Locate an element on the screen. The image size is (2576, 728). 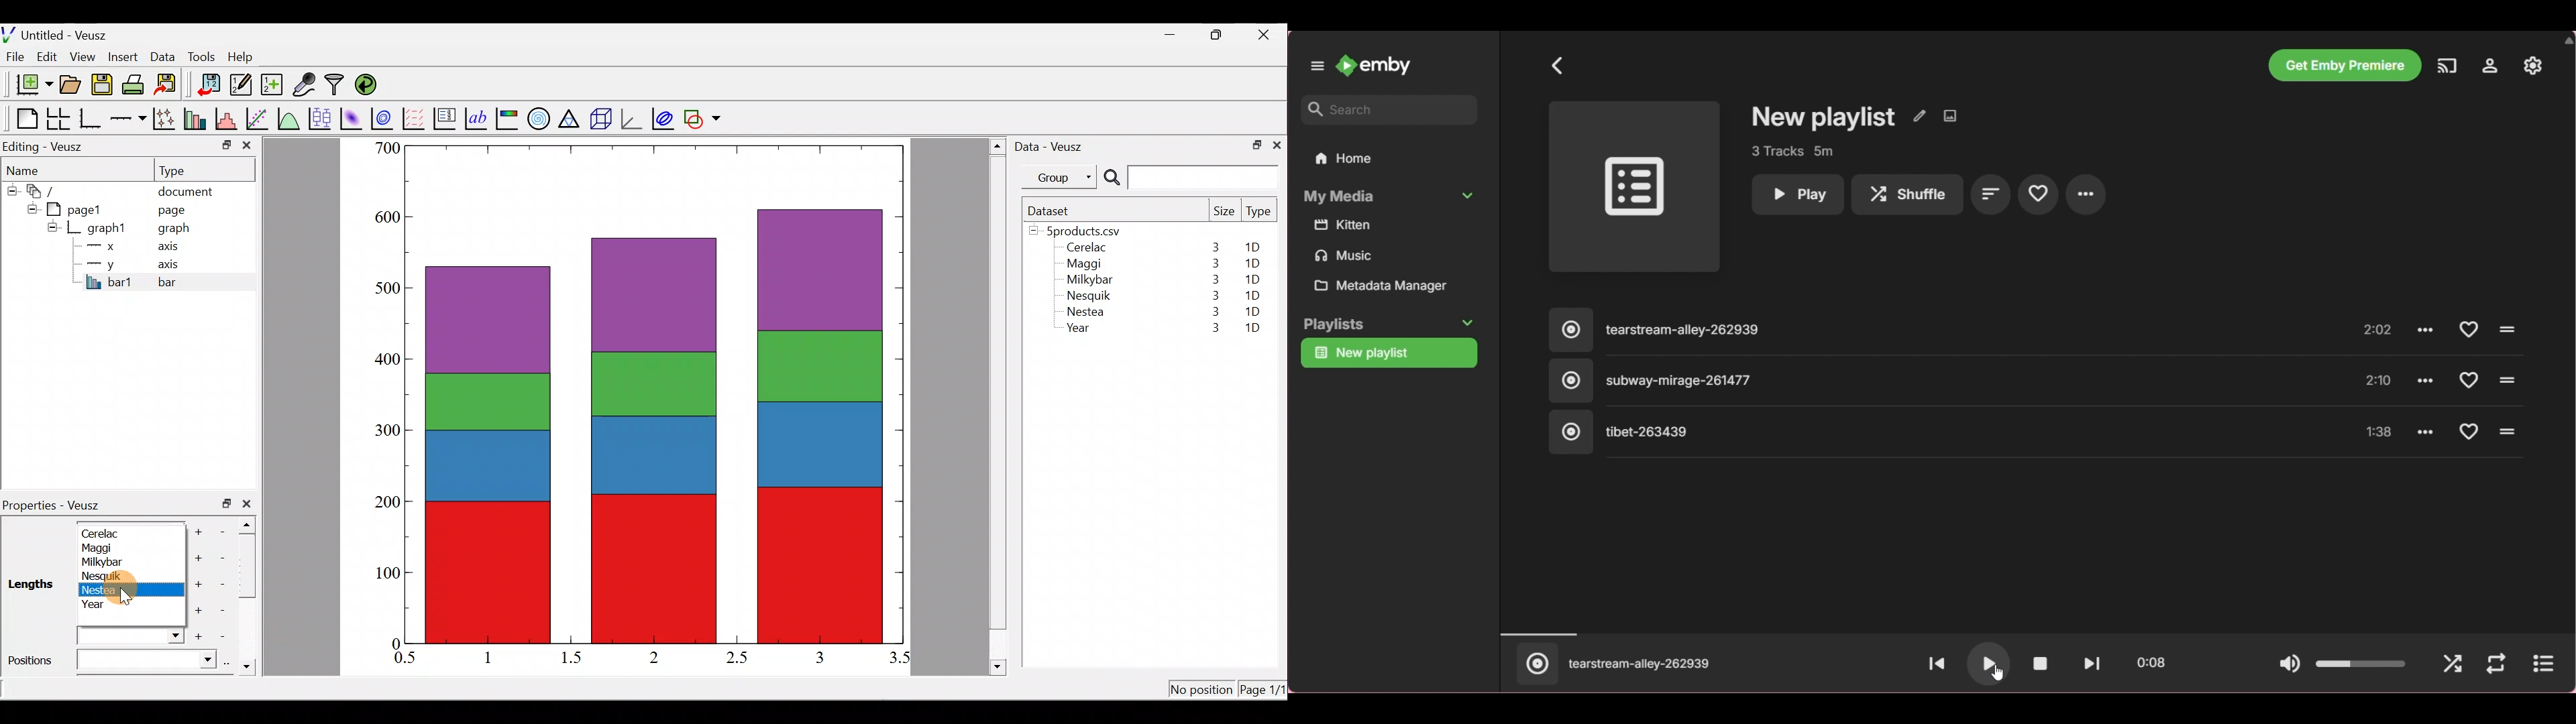
Maggi is located at coordinates (1085, 265).